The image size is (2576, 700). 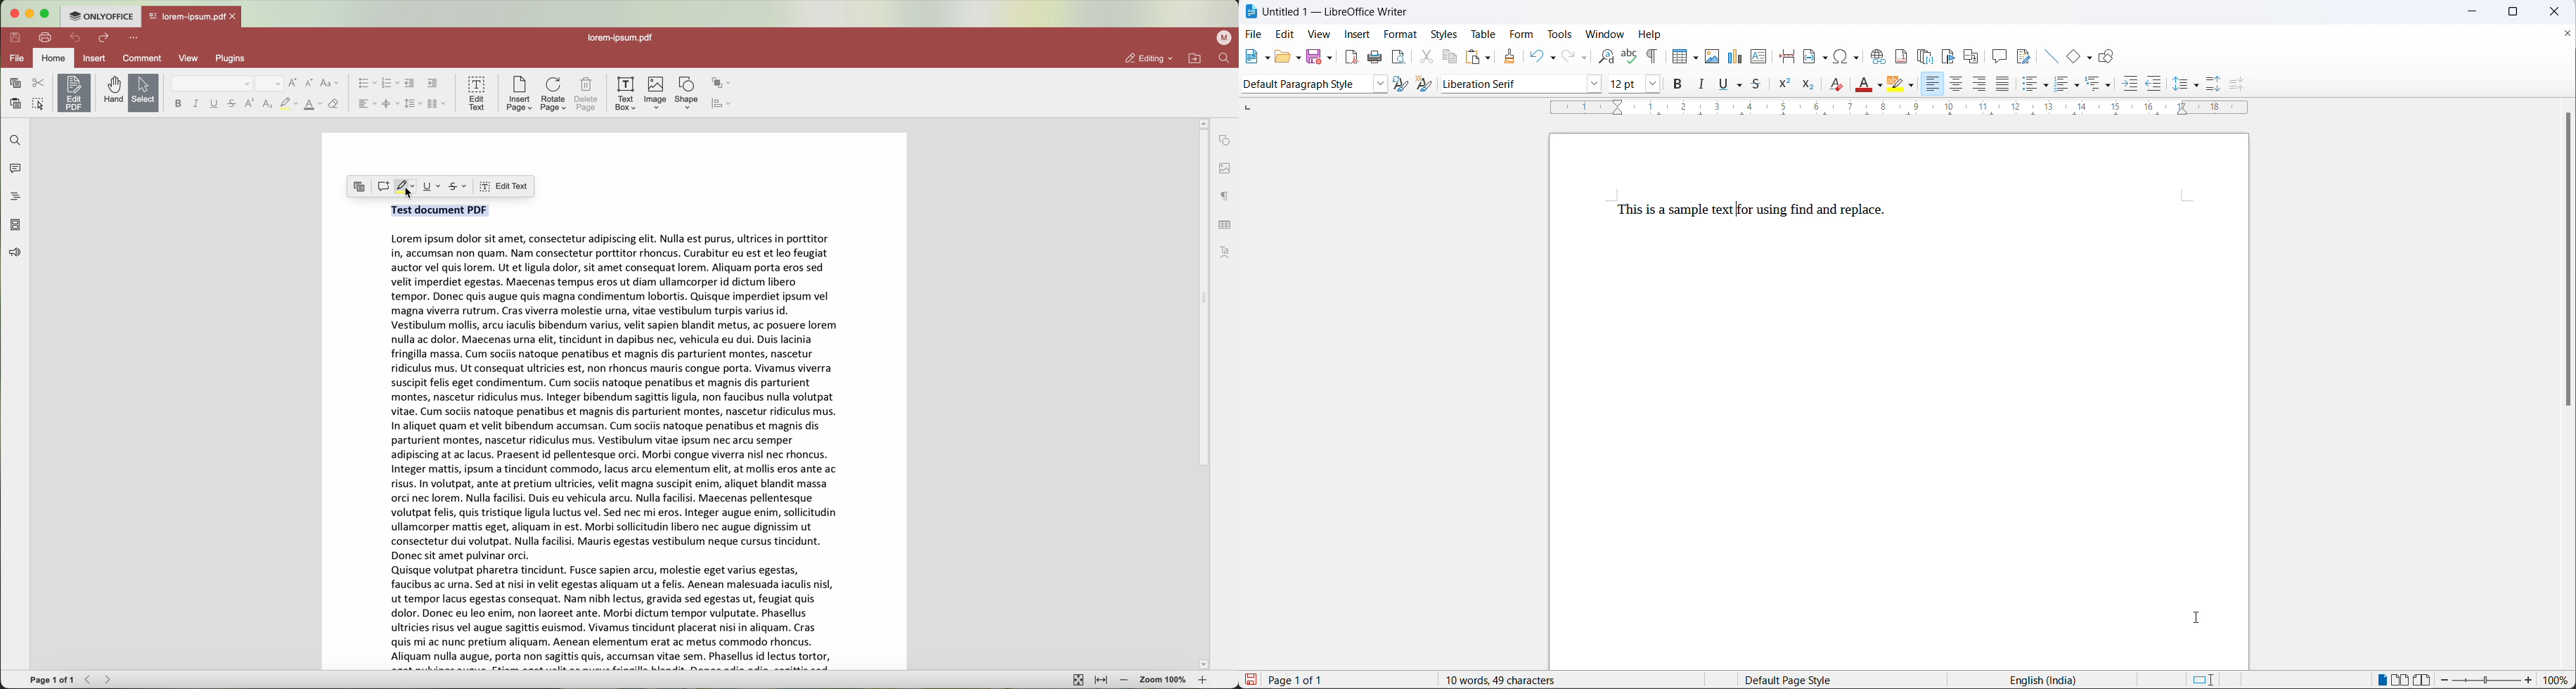 I want to click on minimize program, so click(x=32, y=14).